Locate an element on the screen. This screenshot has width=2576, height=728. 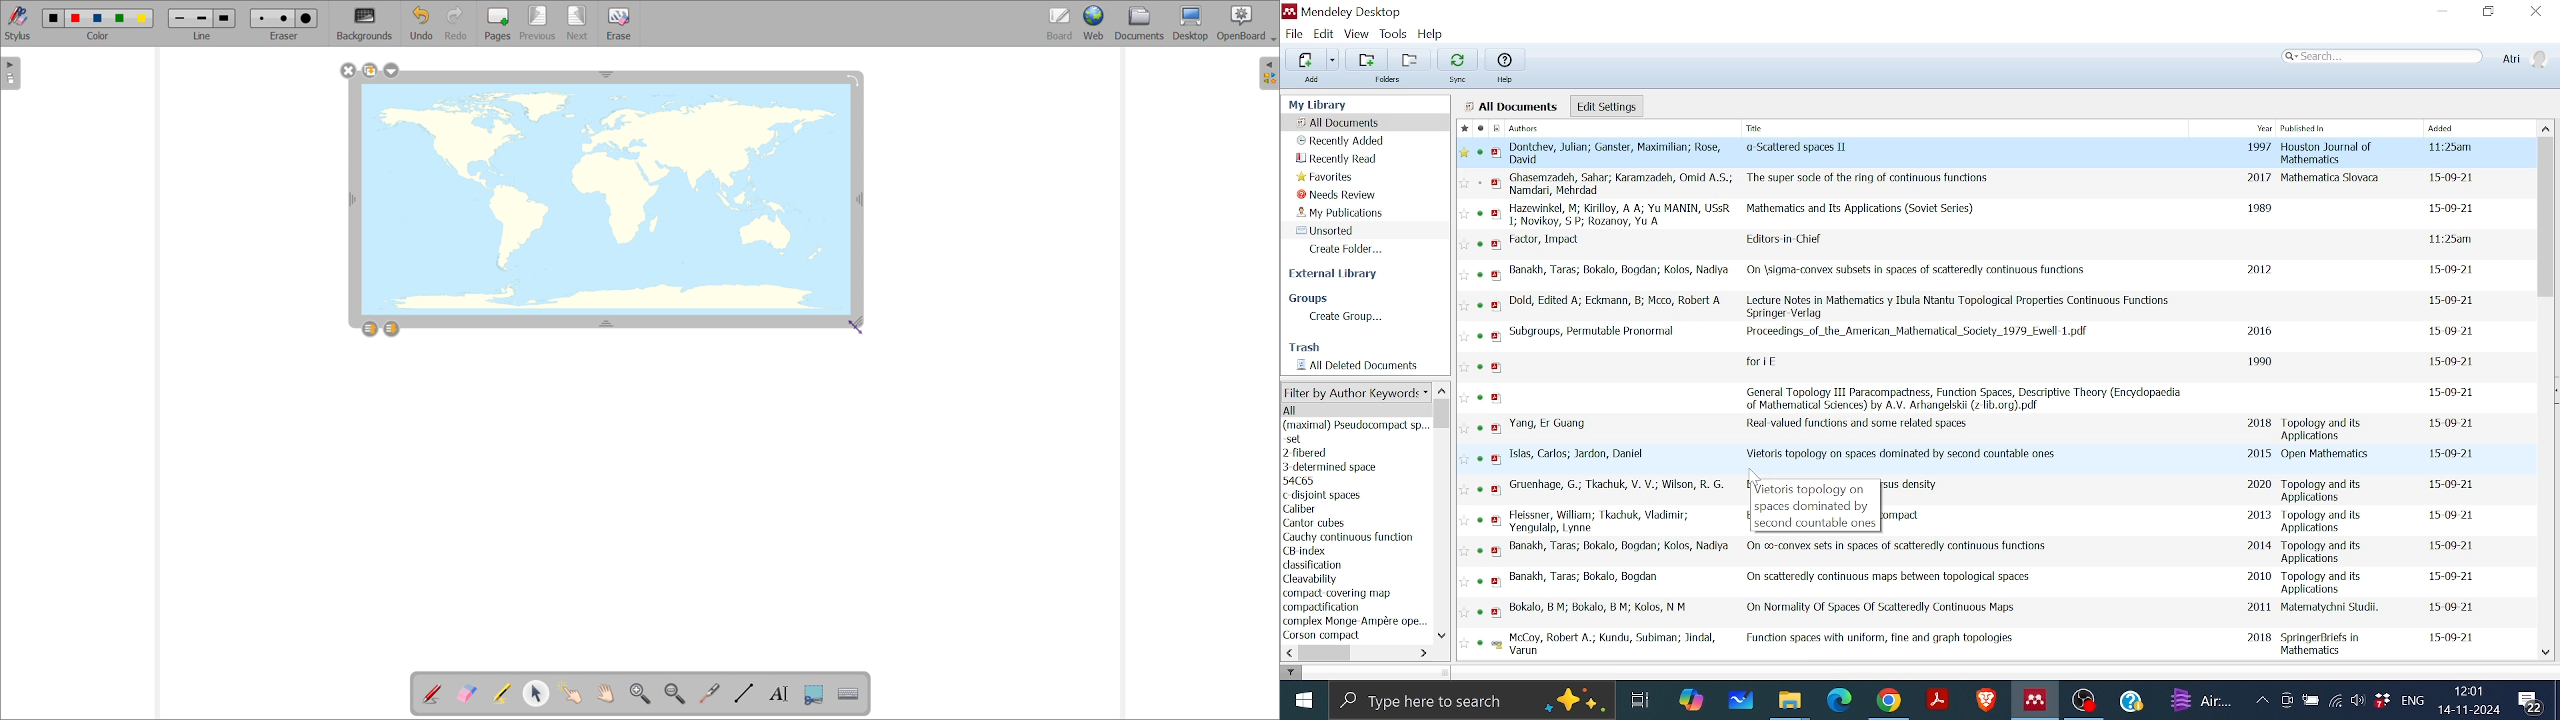
Mendeley logo is located at coordinates (1351, 12).